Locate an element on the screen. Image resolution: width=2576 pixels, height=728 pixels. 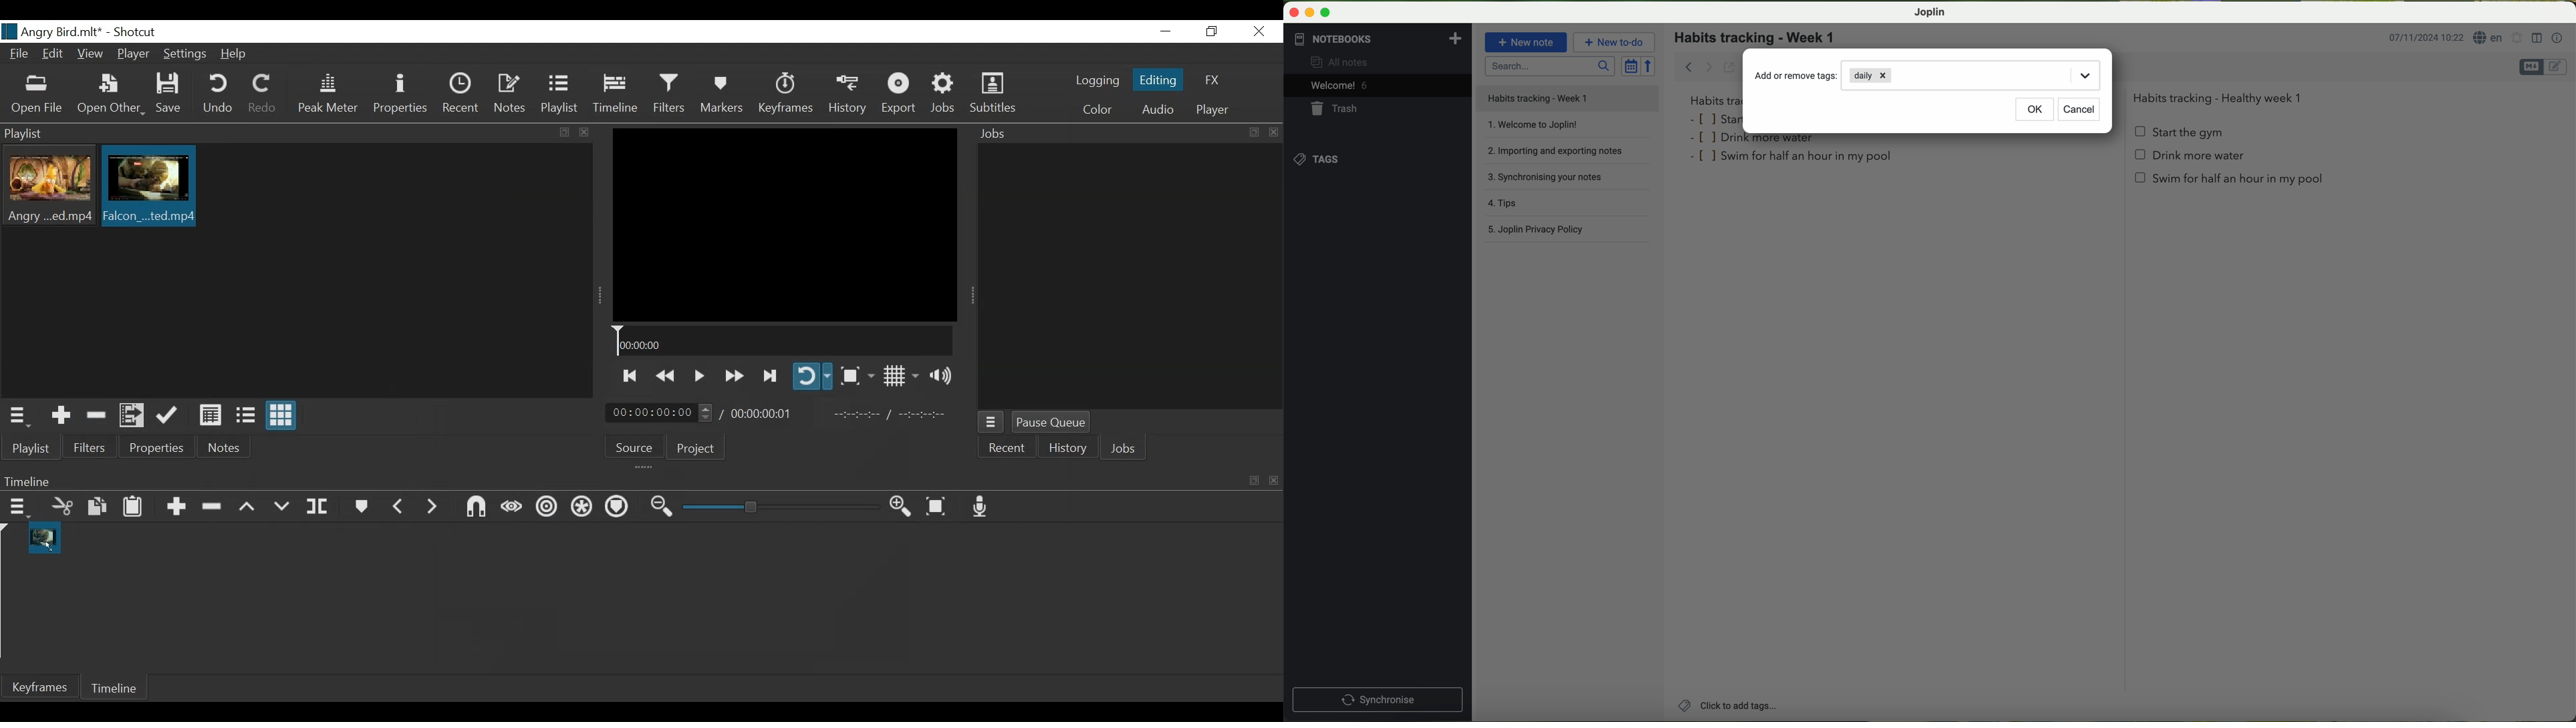
Playlist is located at coordinates (559, 94).